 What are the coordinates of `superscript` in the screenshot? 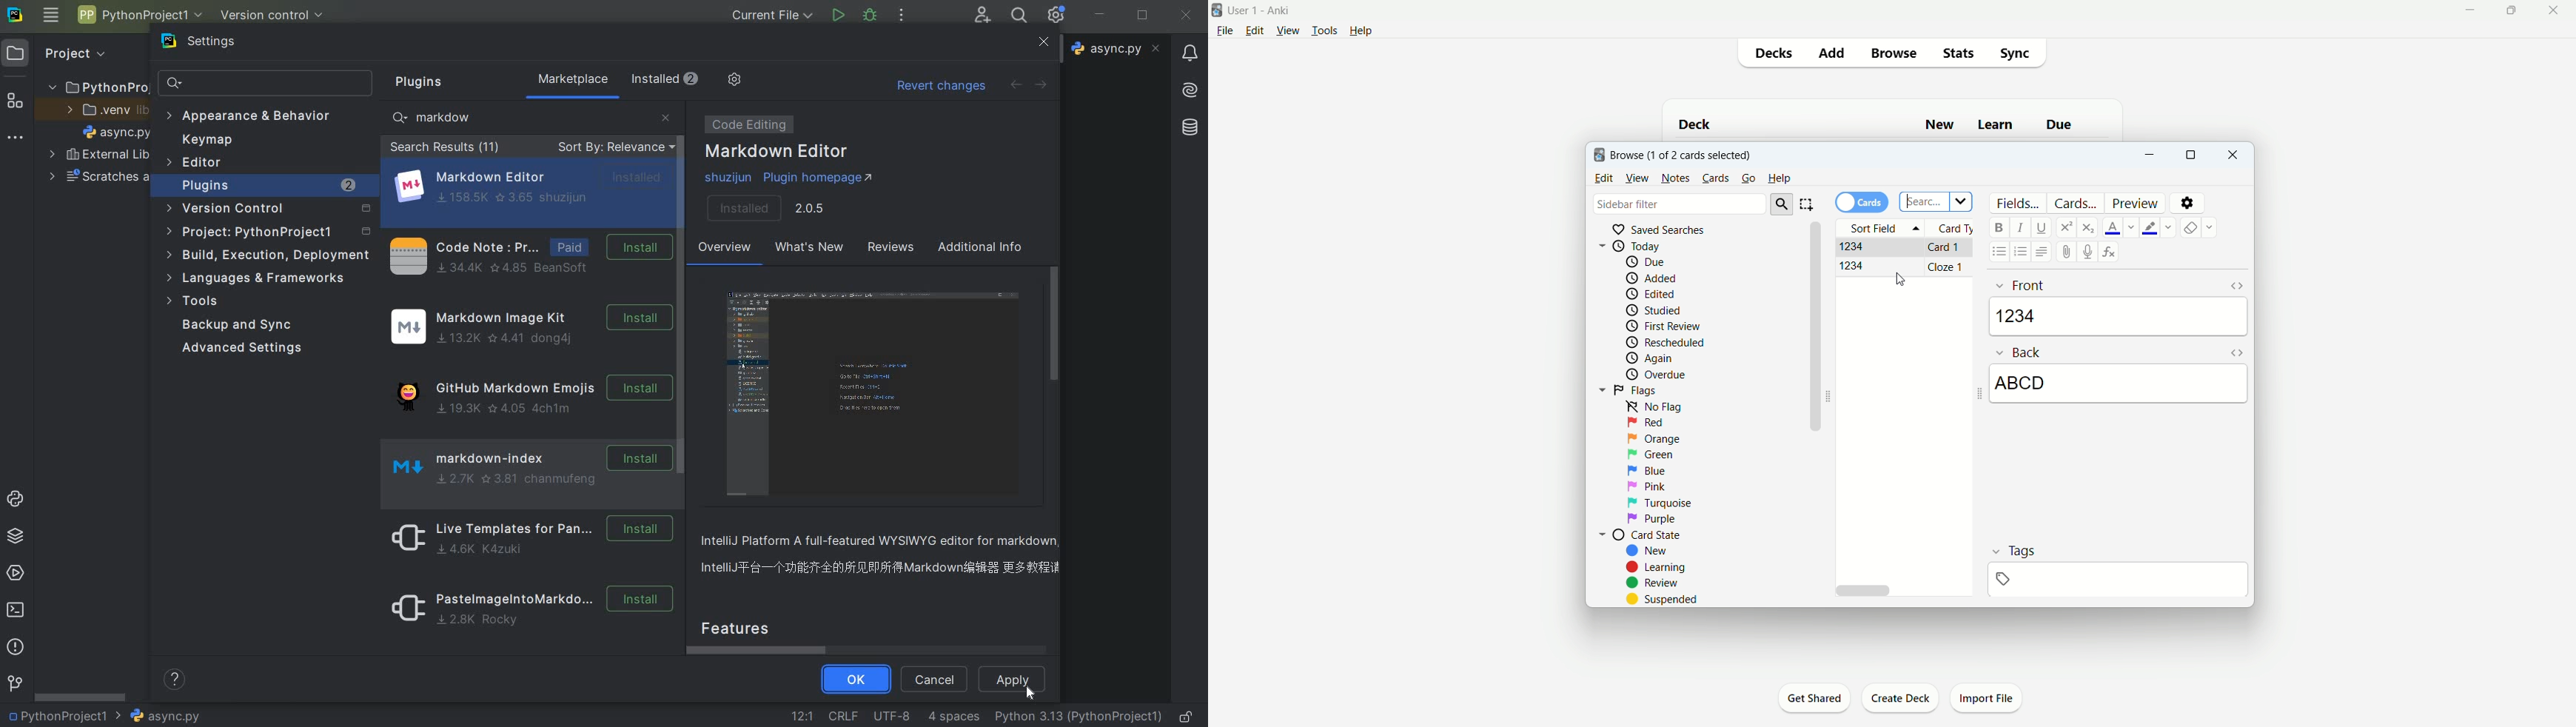 It's located at (2066, 227).